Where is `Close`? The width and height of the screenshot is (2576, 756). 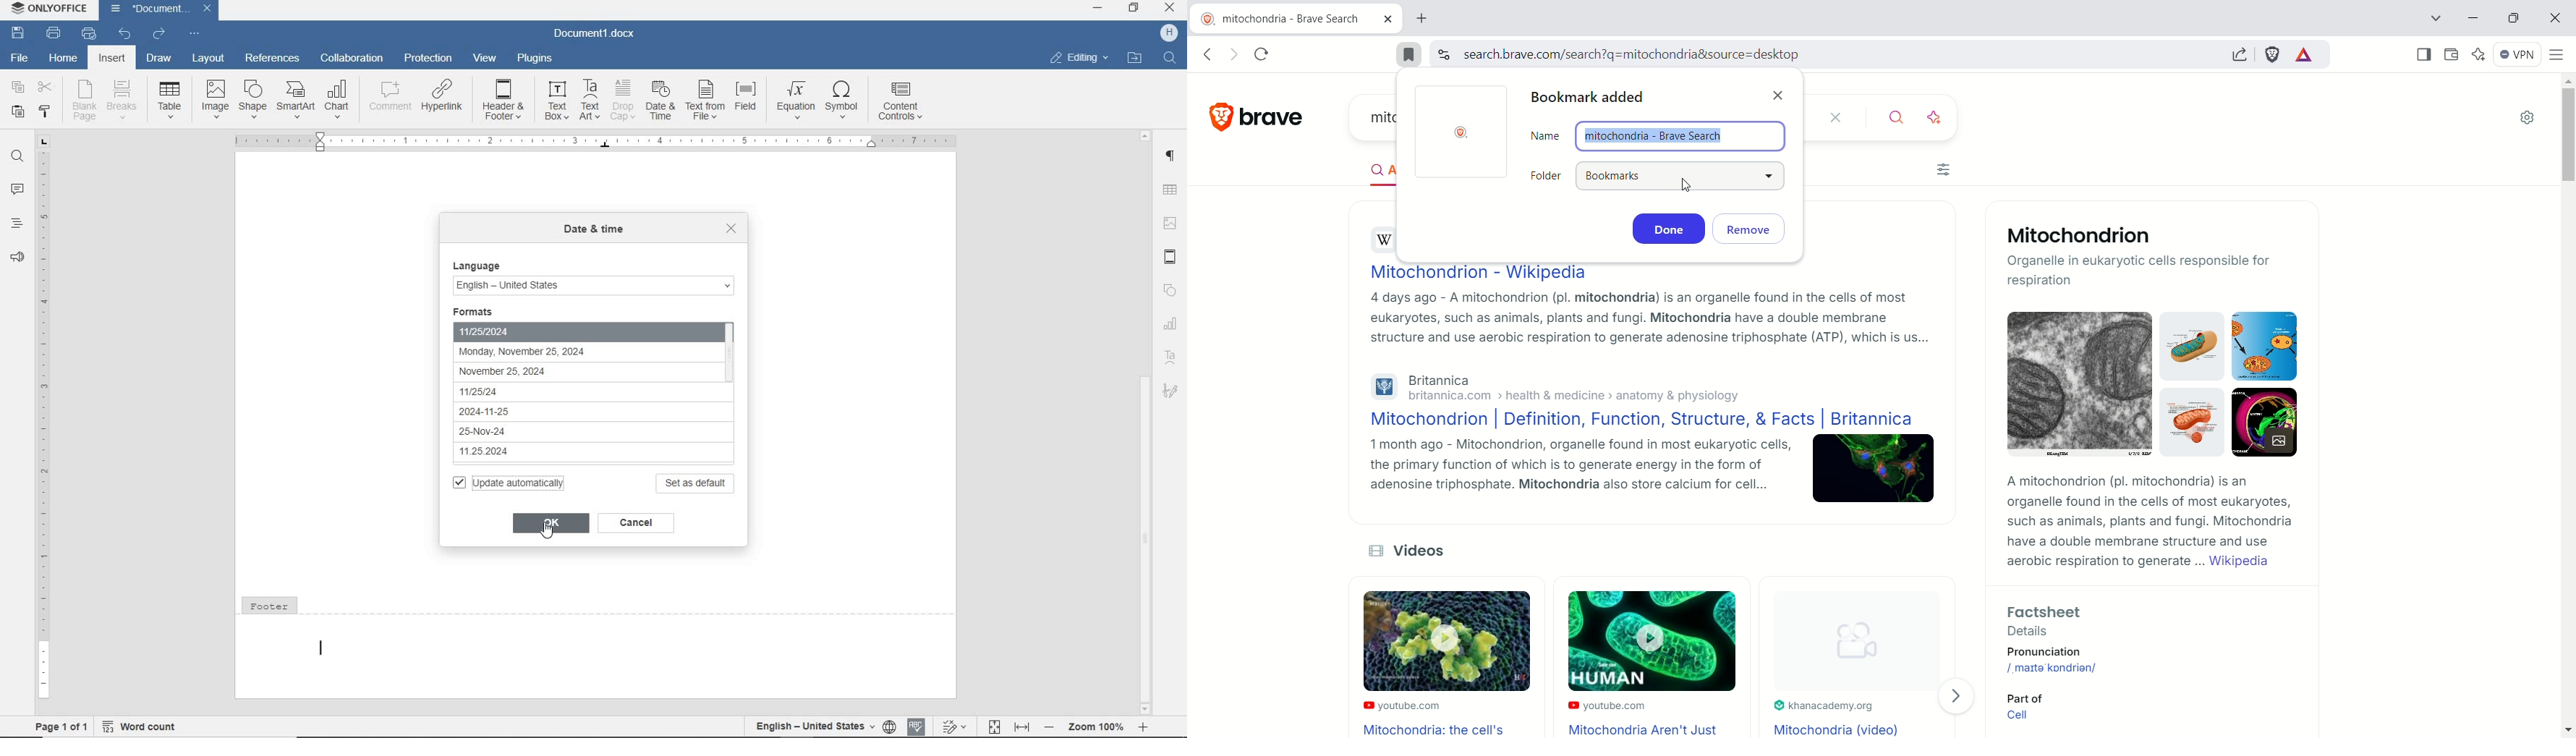
Close is located at coordinates (206, 8).